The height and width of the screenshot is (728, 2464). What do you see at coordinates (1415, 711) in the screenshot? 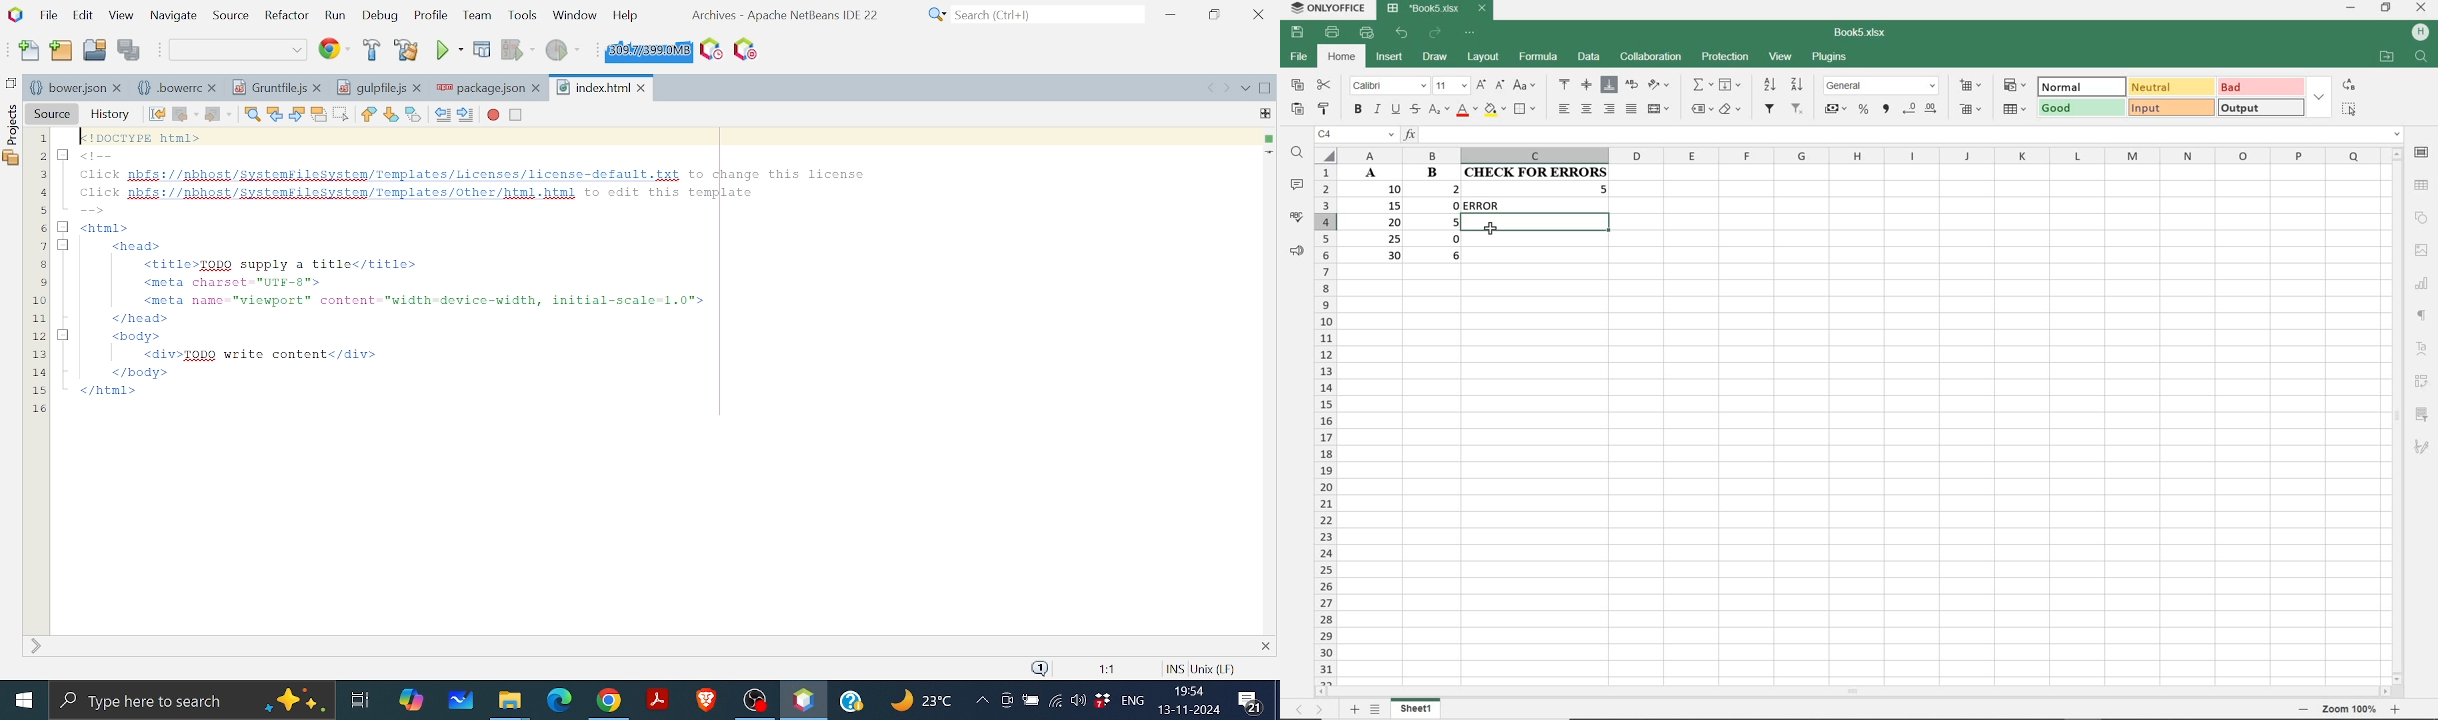
I see `SHEET1` at bounding box center [1415, 711].